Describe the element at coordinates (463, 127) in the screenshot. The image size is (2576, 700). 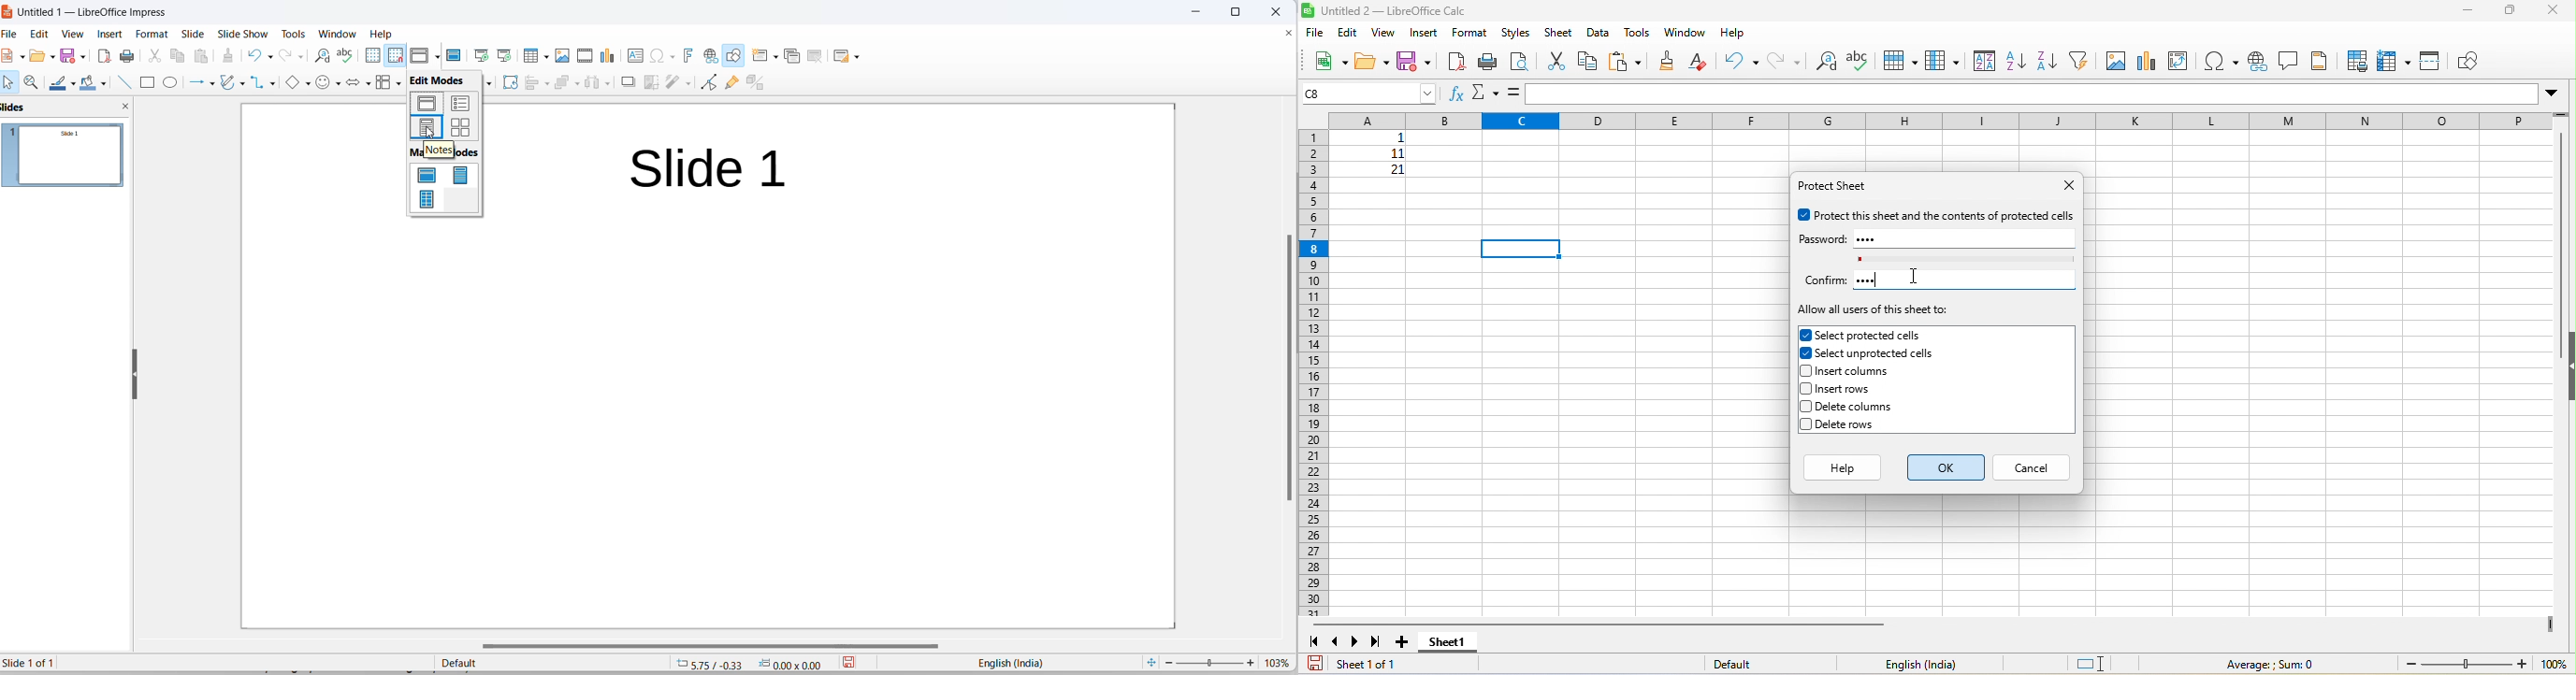
I see `slide sorter` at that location.